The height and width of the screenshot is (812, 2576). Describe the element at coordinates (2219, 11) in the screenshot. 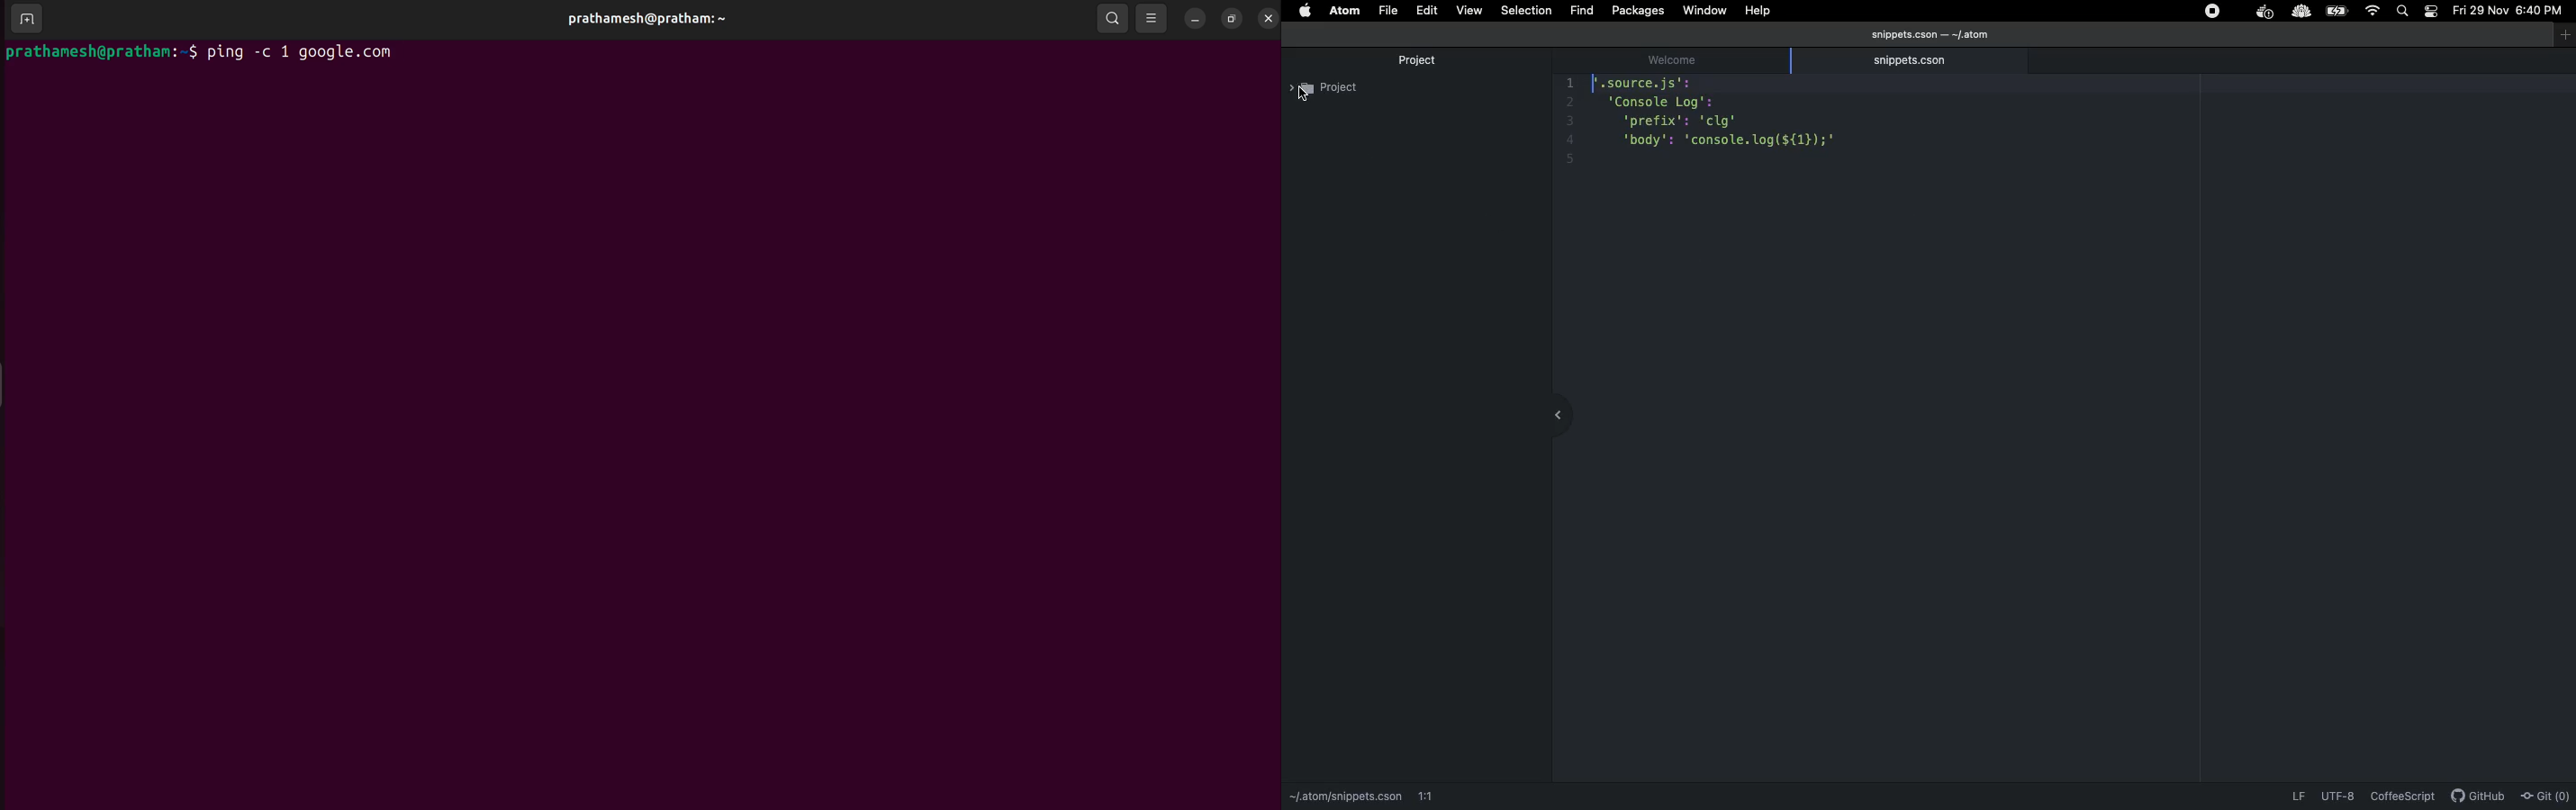

I see `Extensions` at that location.